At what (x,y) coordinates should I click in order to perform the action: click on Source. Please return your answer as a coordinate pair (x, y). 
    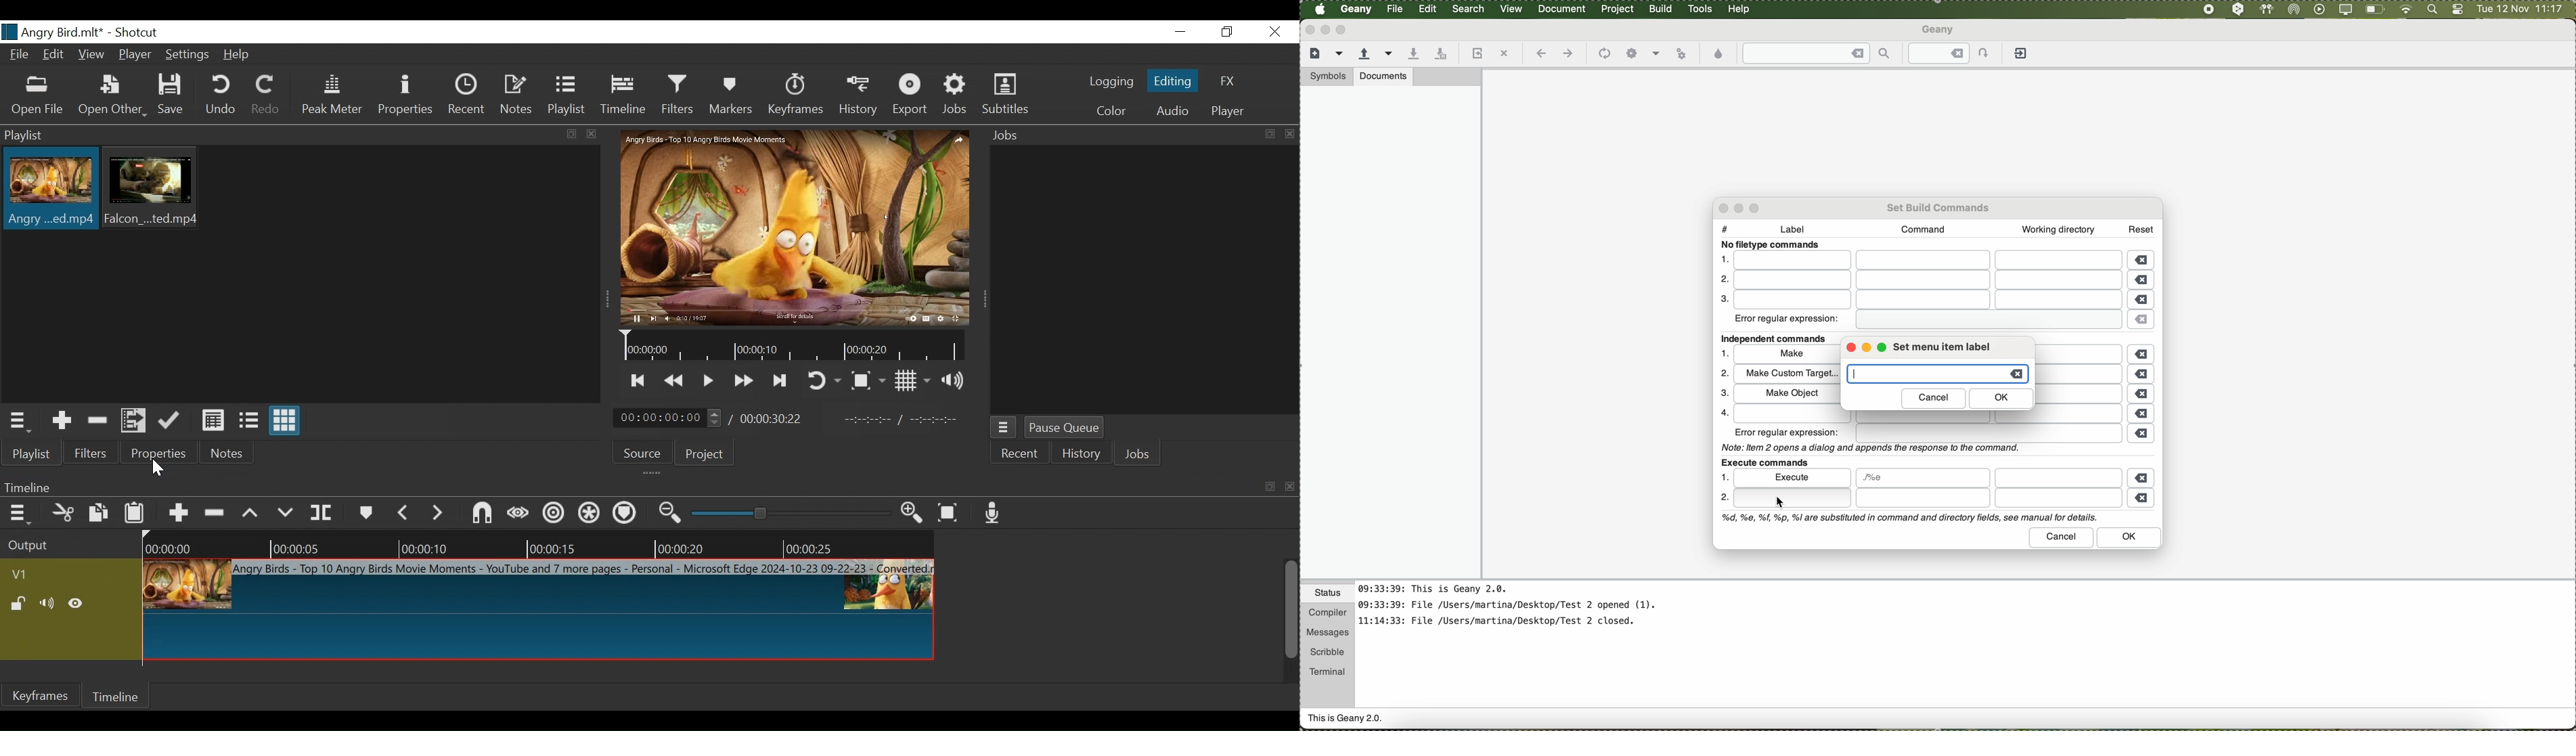
    Looking at the image, I should click on (641, 451).